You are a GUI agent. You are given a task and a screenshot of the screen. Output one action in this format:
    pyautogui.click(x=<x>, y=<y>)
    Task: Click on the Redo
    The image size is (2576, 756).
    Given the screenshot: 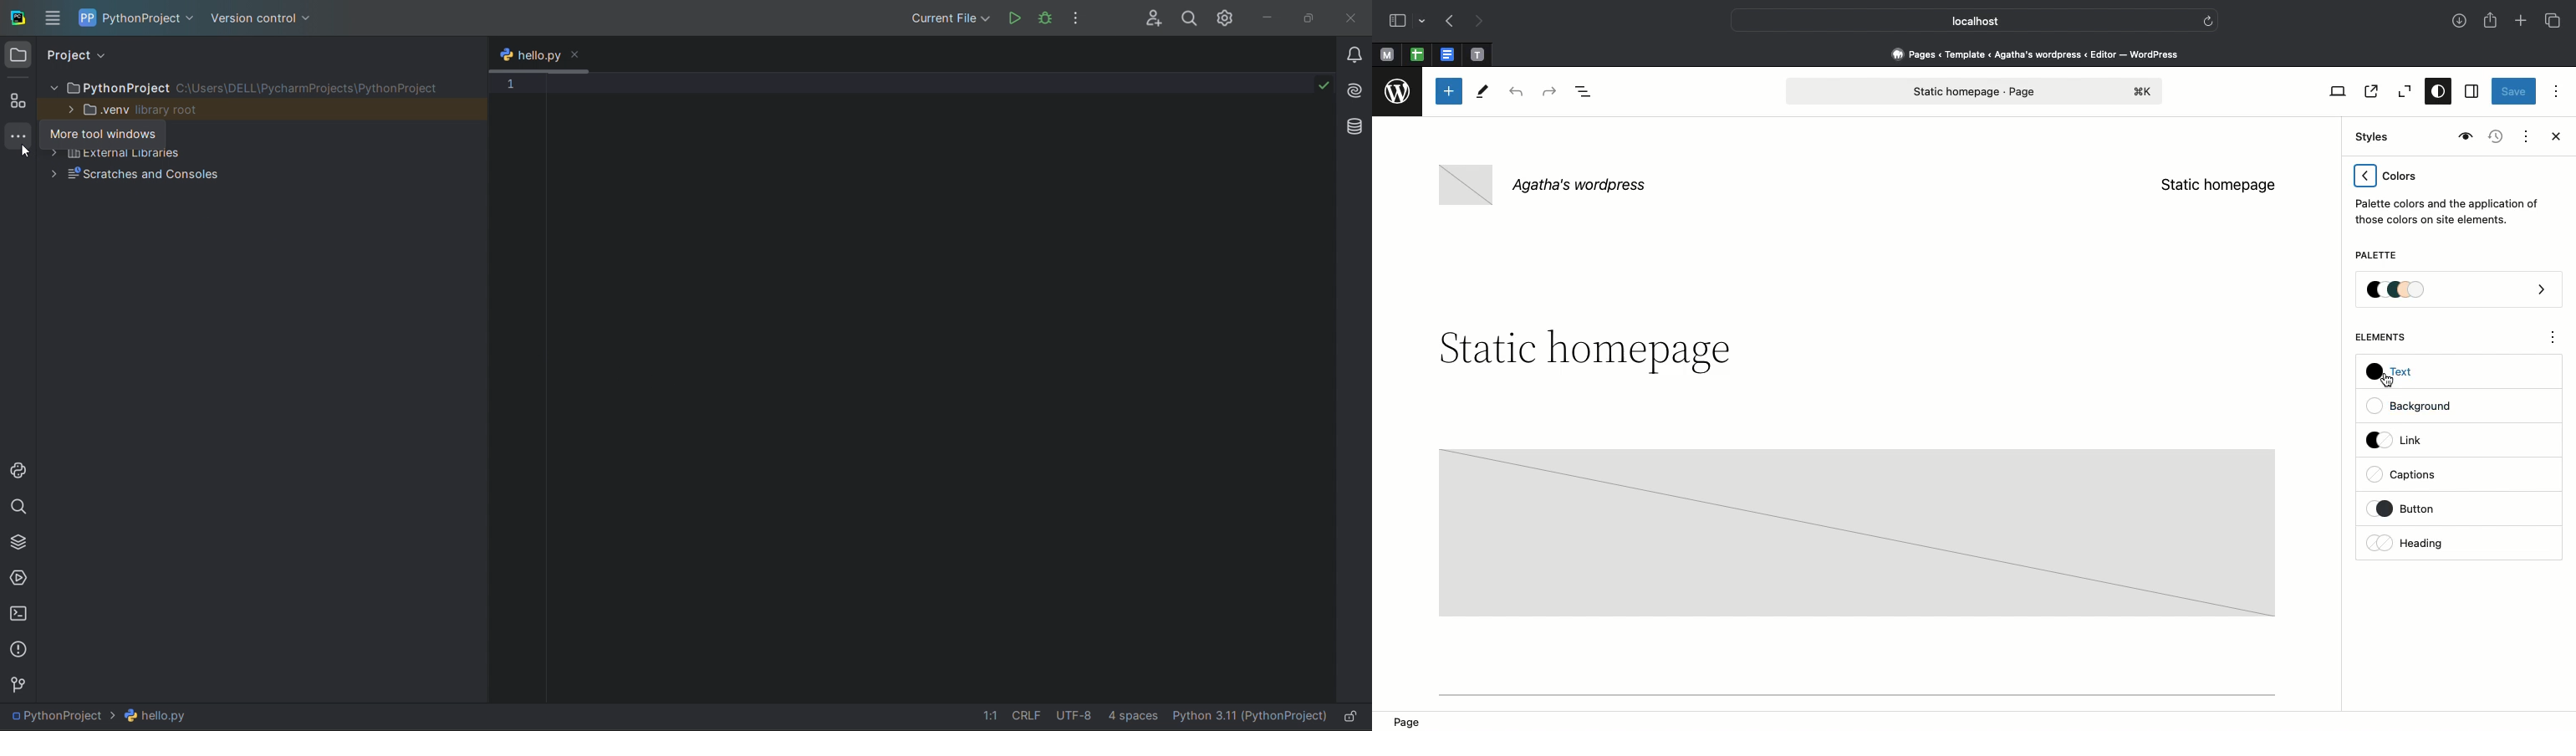 What is the action you would take?
    pyautogui.click(x=1552, y=92)
    